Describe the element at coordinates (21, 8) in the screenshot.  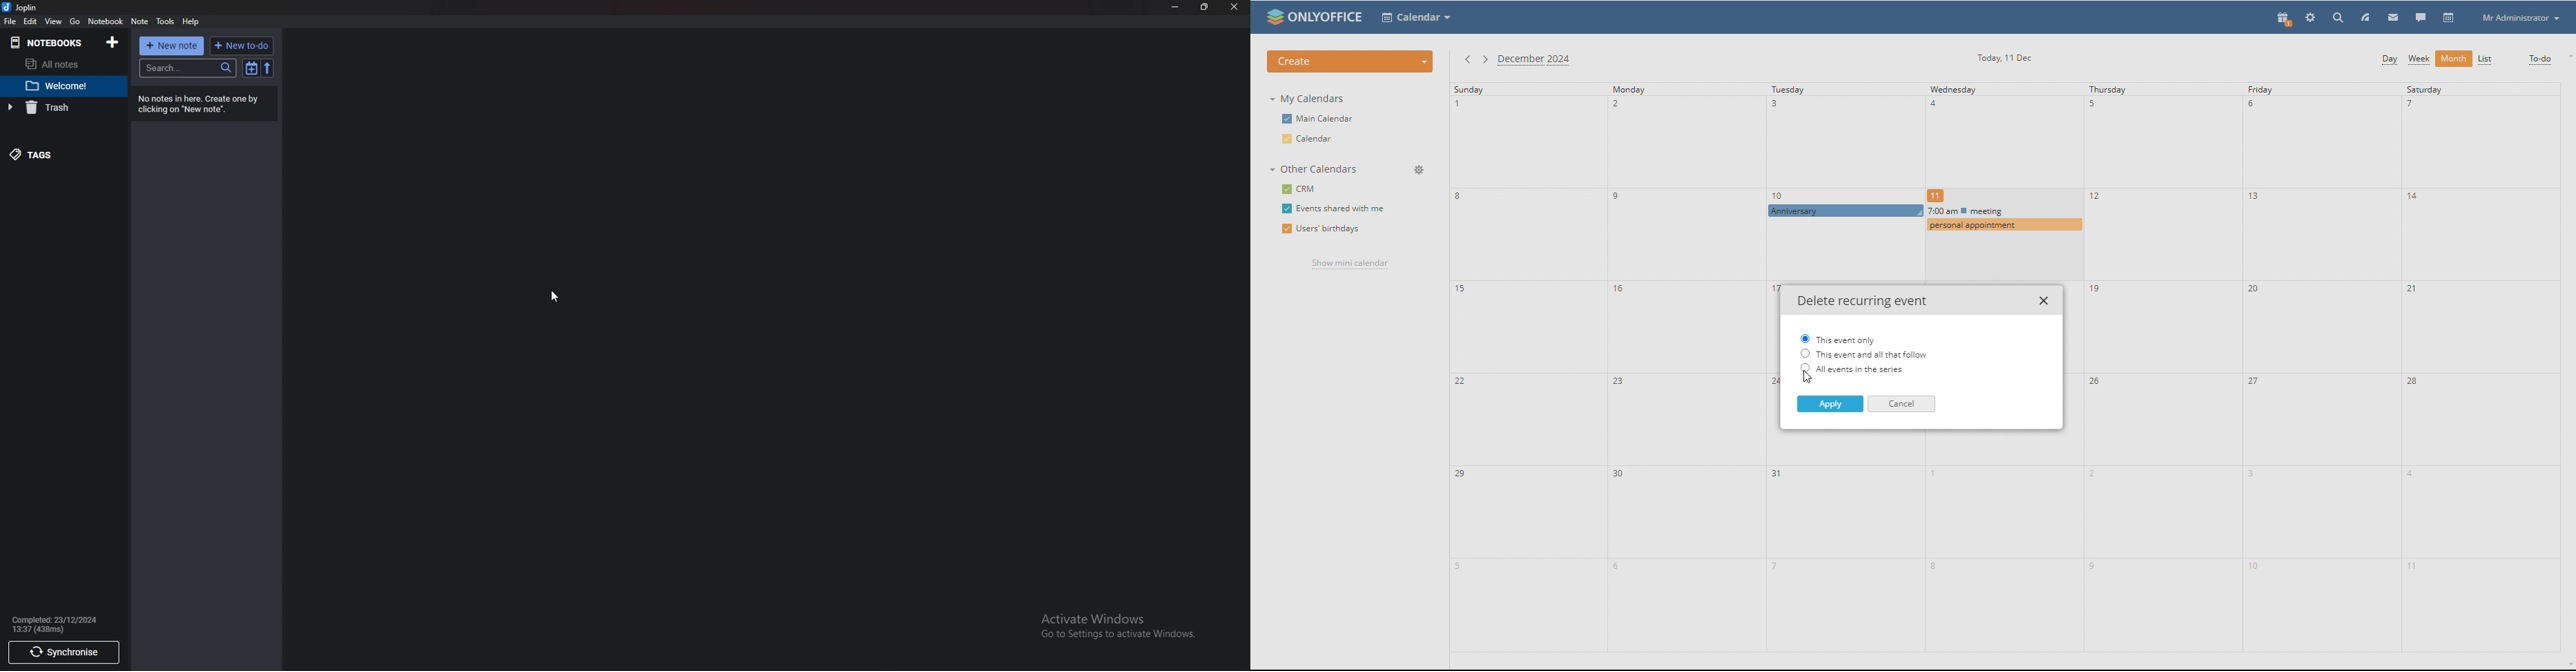
I see `Joplin` at that location.